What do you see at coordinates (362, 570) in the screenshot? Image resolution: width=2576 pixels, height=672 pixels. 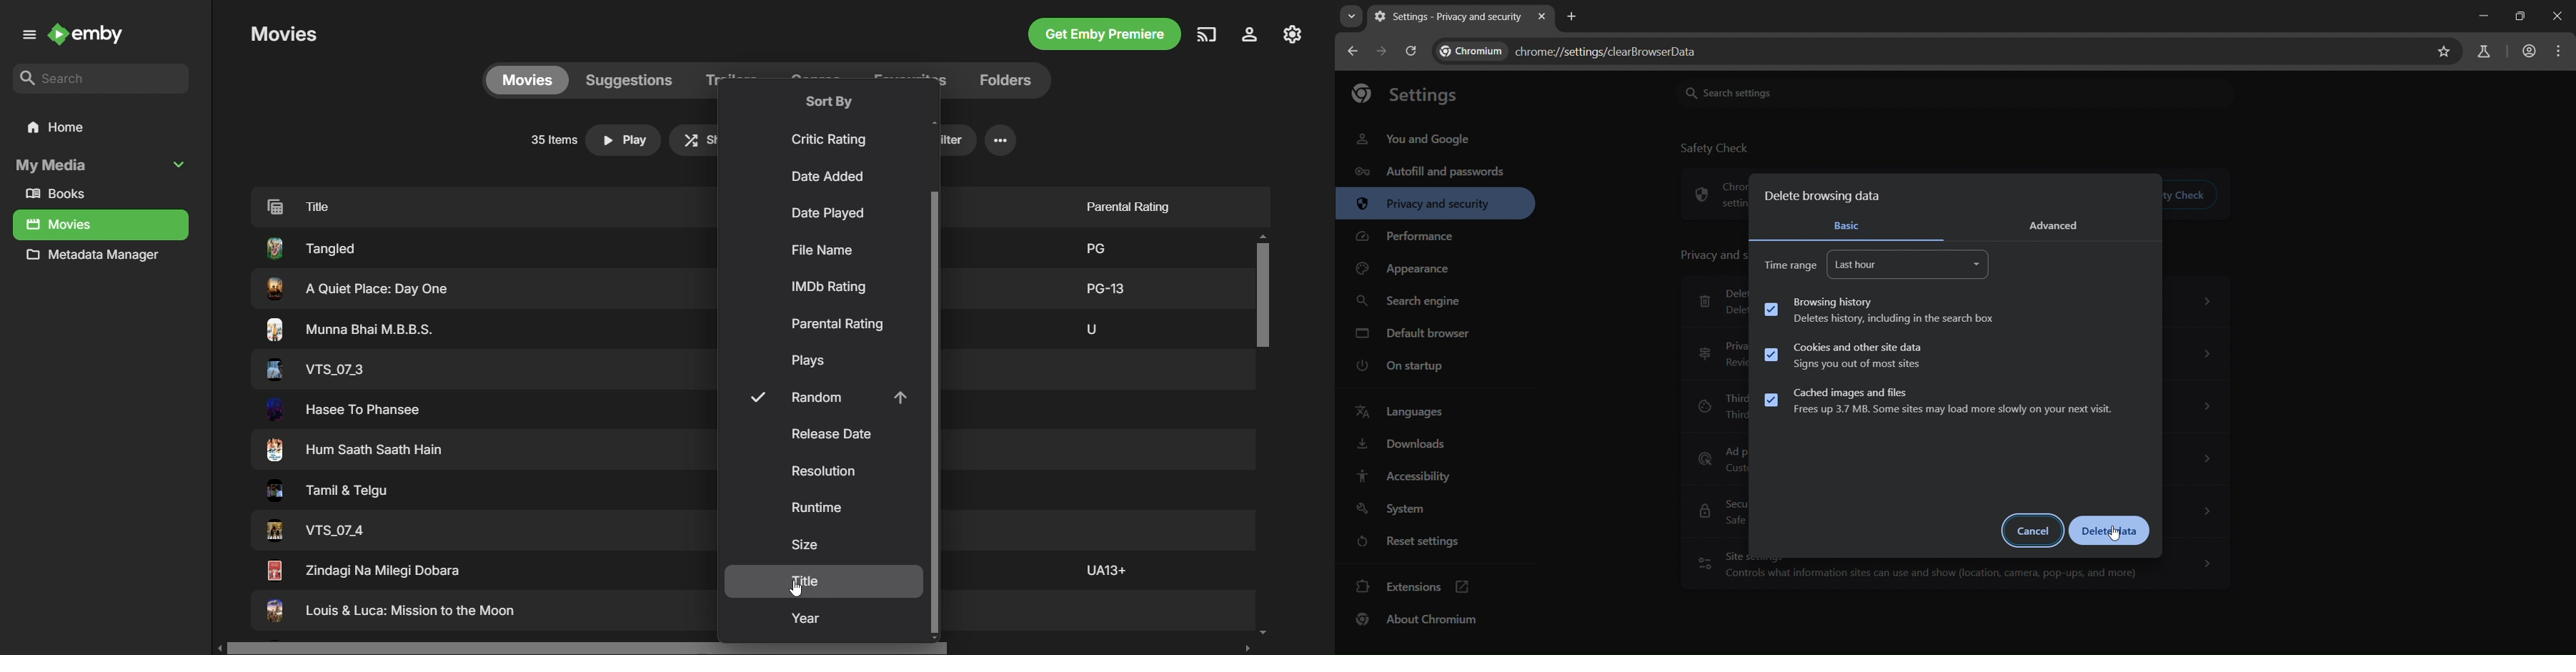 I see `` at bounding box center [362, 570].